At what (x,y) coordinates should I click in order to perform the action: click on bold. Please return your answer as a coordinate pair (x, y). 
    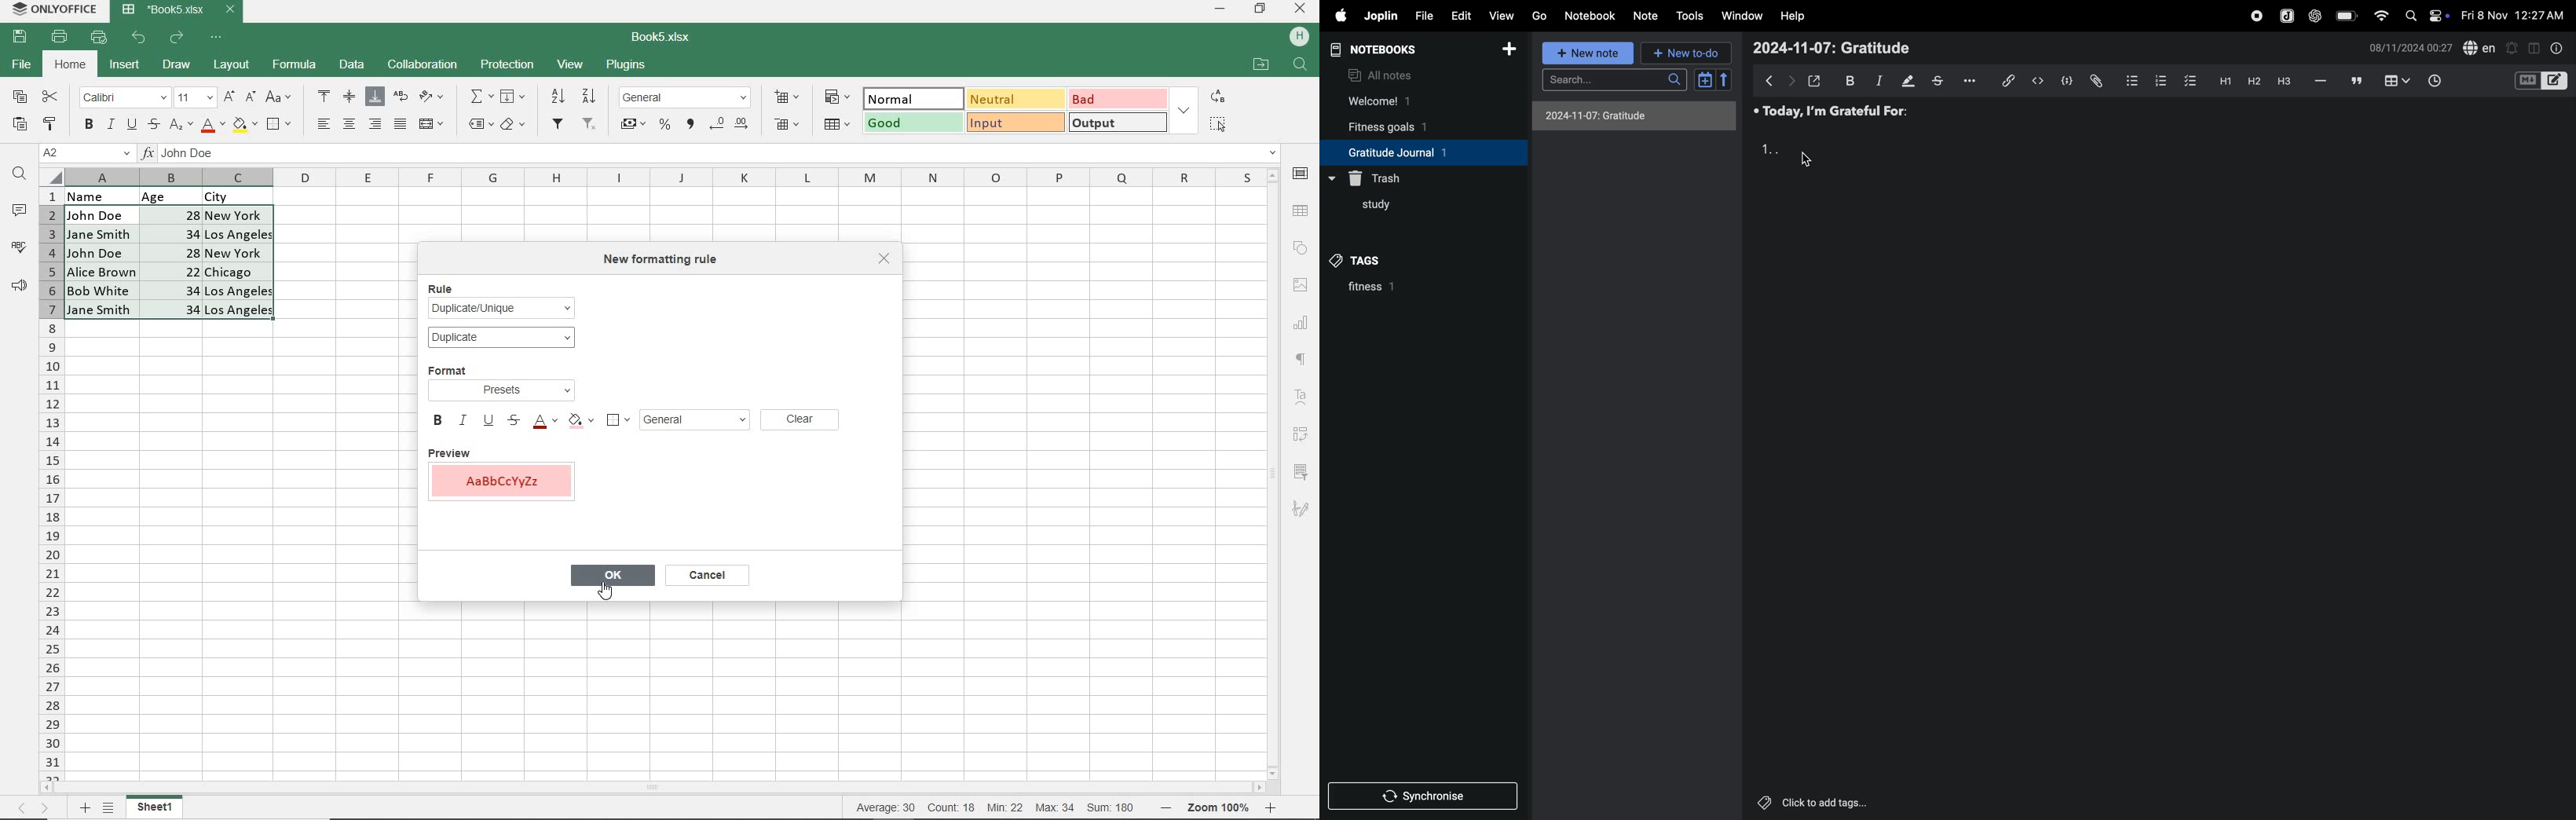
    Looking at the image, I should click on (1849, 80).